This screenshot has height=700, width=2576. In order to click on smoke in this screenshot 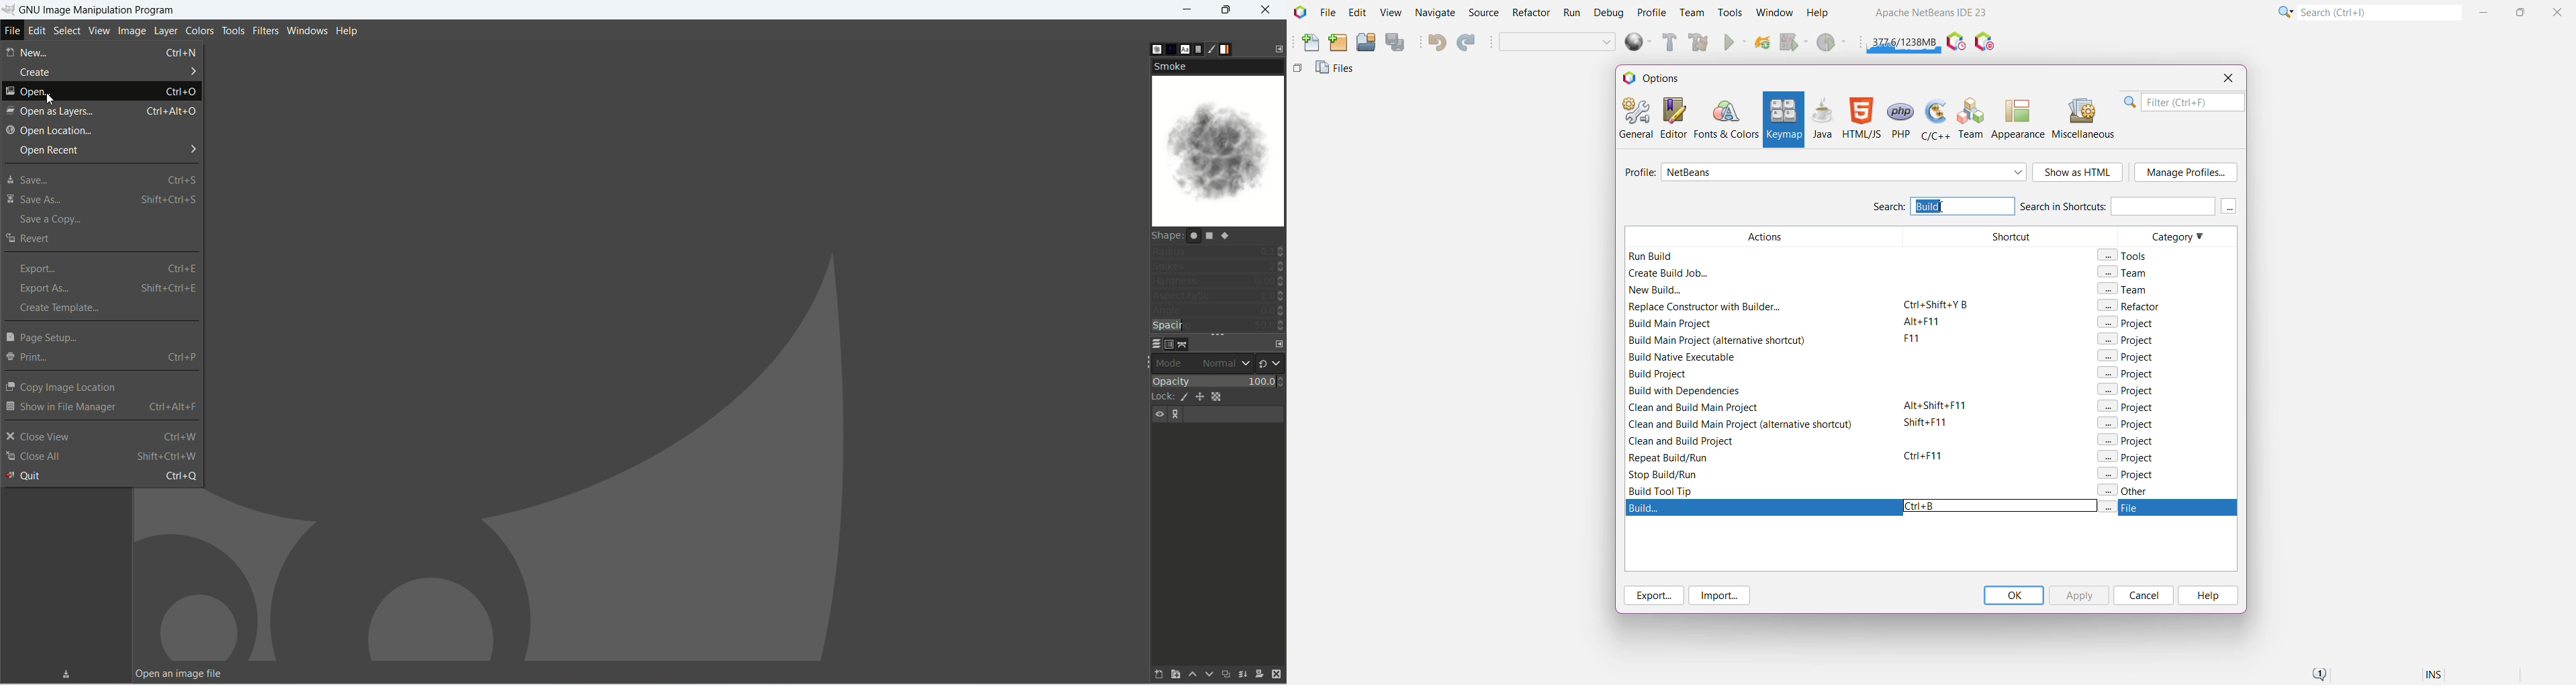, I will do `click(1220, 152)`.